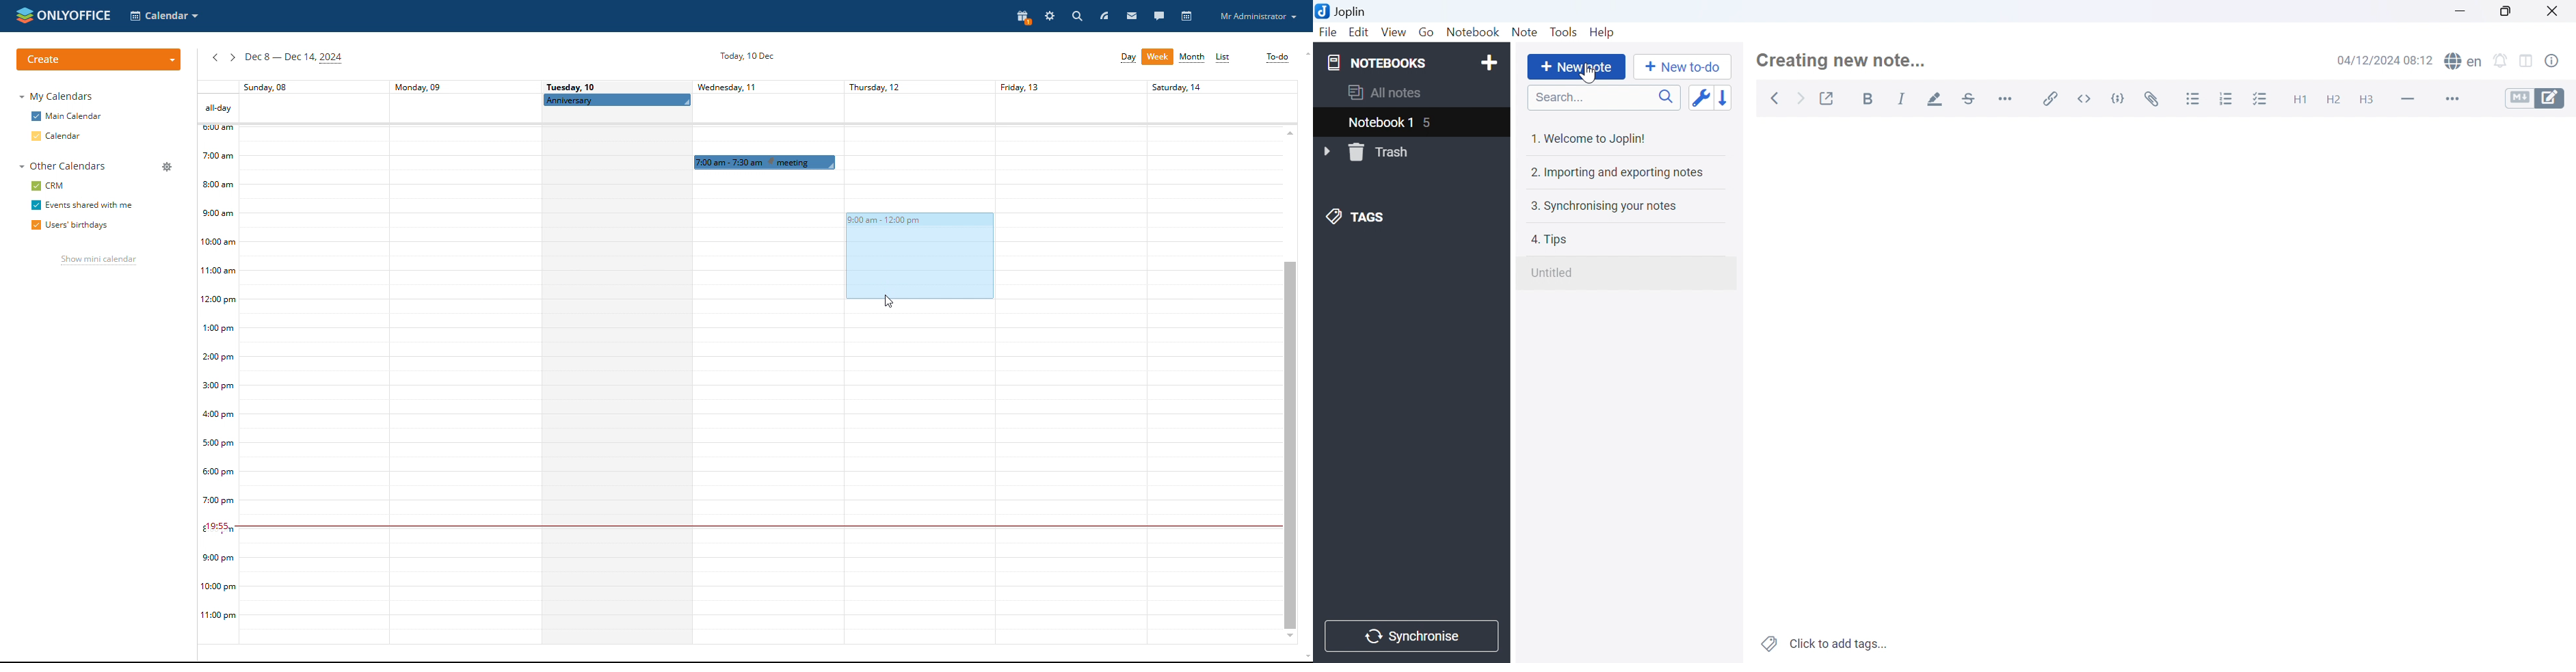 This screenshot has height=672, width=2576. What do you see at coordinates (1389, 92) in the screenshot?
I see `All notes` at bounding box center [1389, 92].